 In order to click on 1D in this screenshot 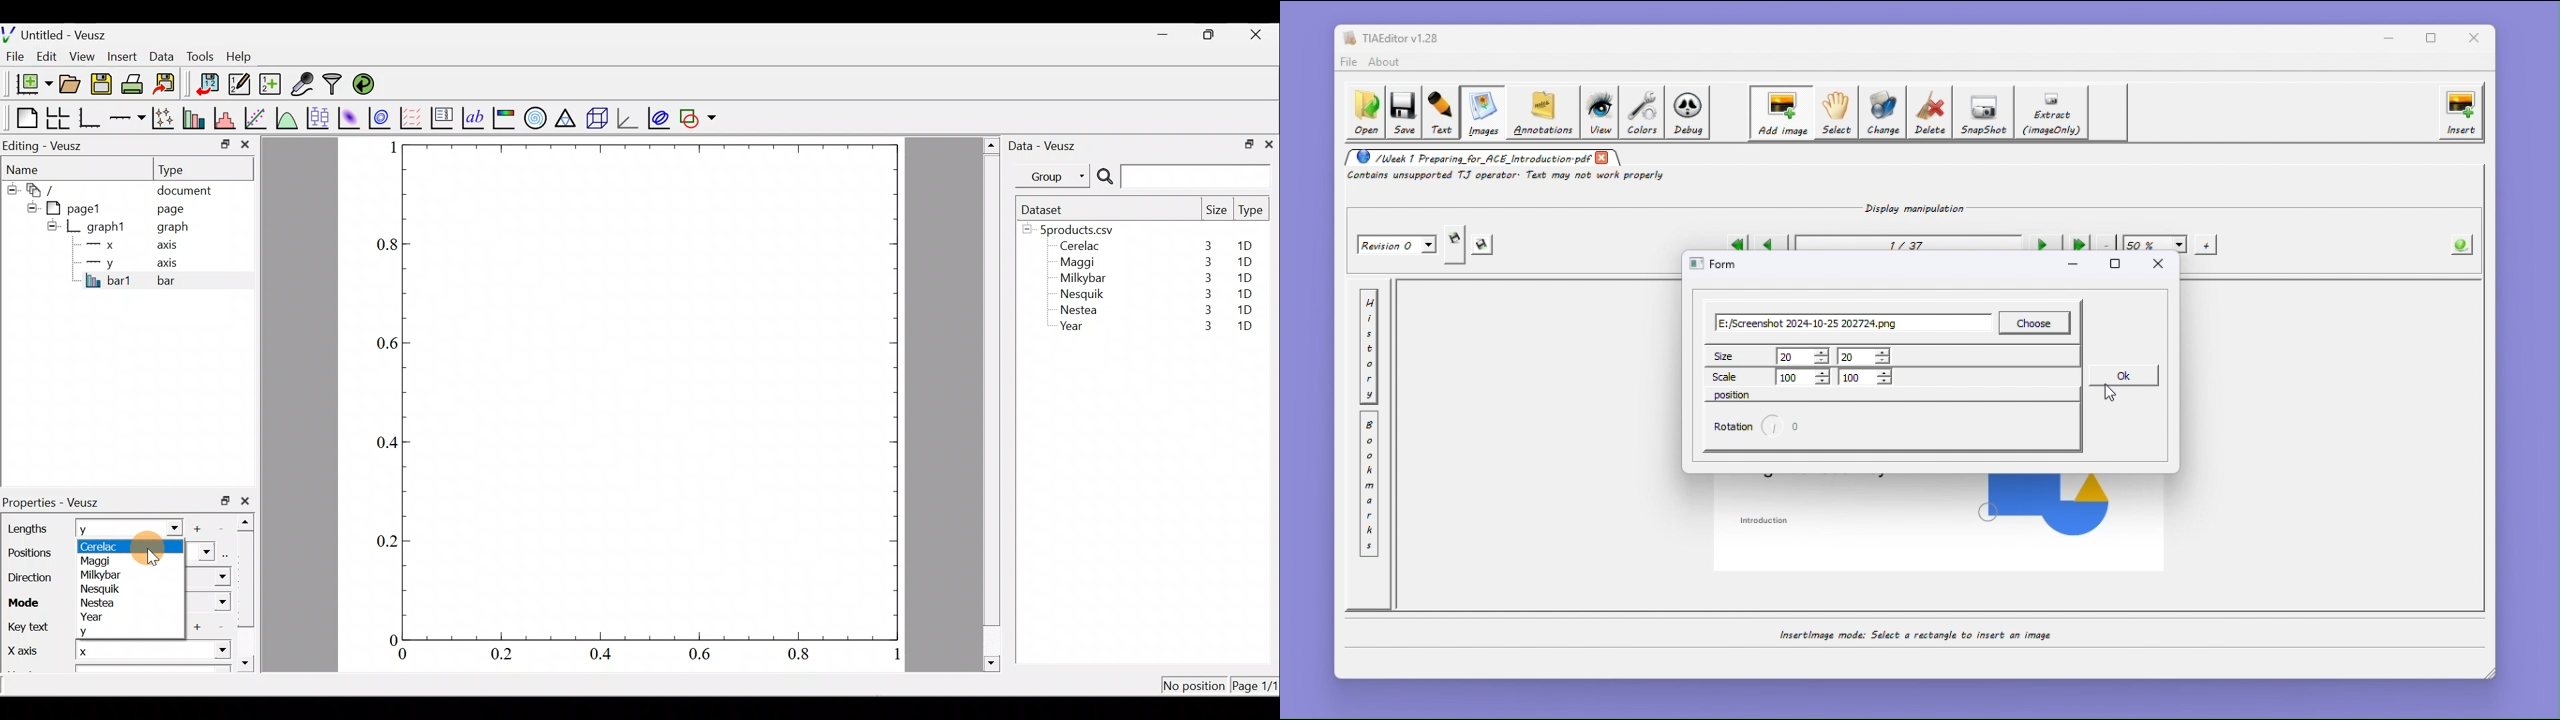, I will do `click(1245, 309)`.